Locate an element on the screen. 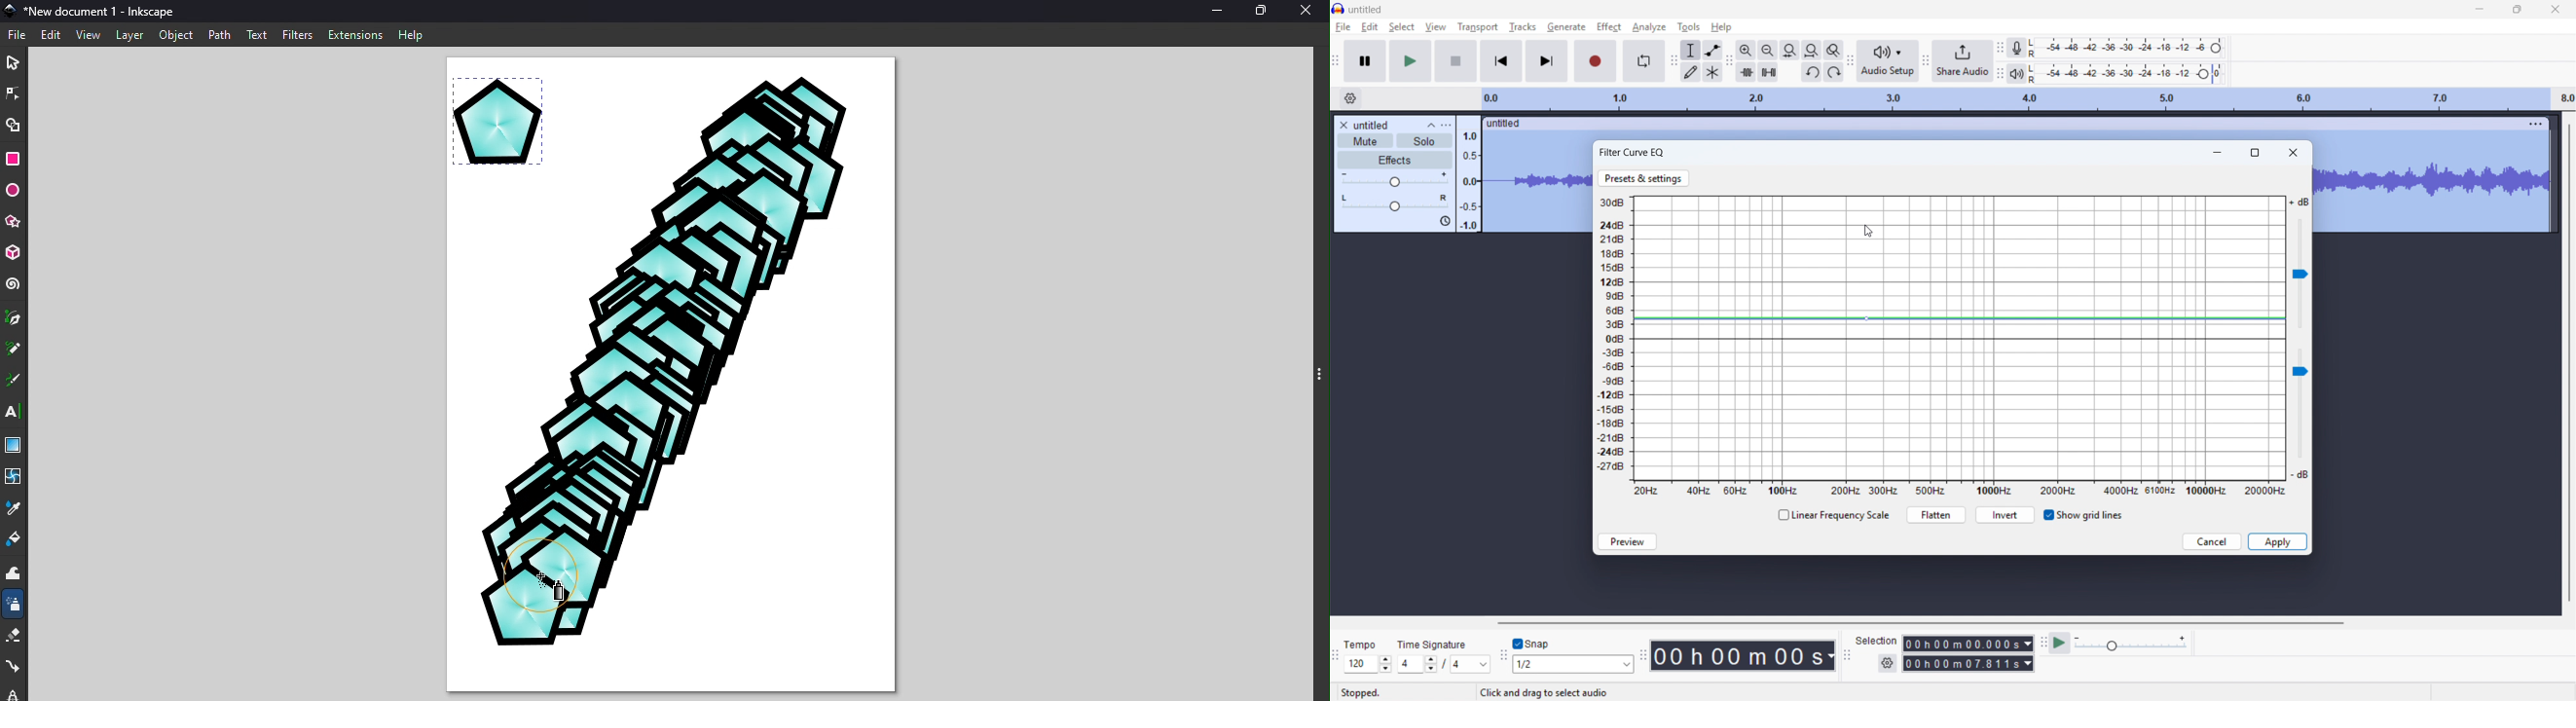 The height and width of the screenshot is (728, 2576). envelope tool is located at coordinates (1712, 50).